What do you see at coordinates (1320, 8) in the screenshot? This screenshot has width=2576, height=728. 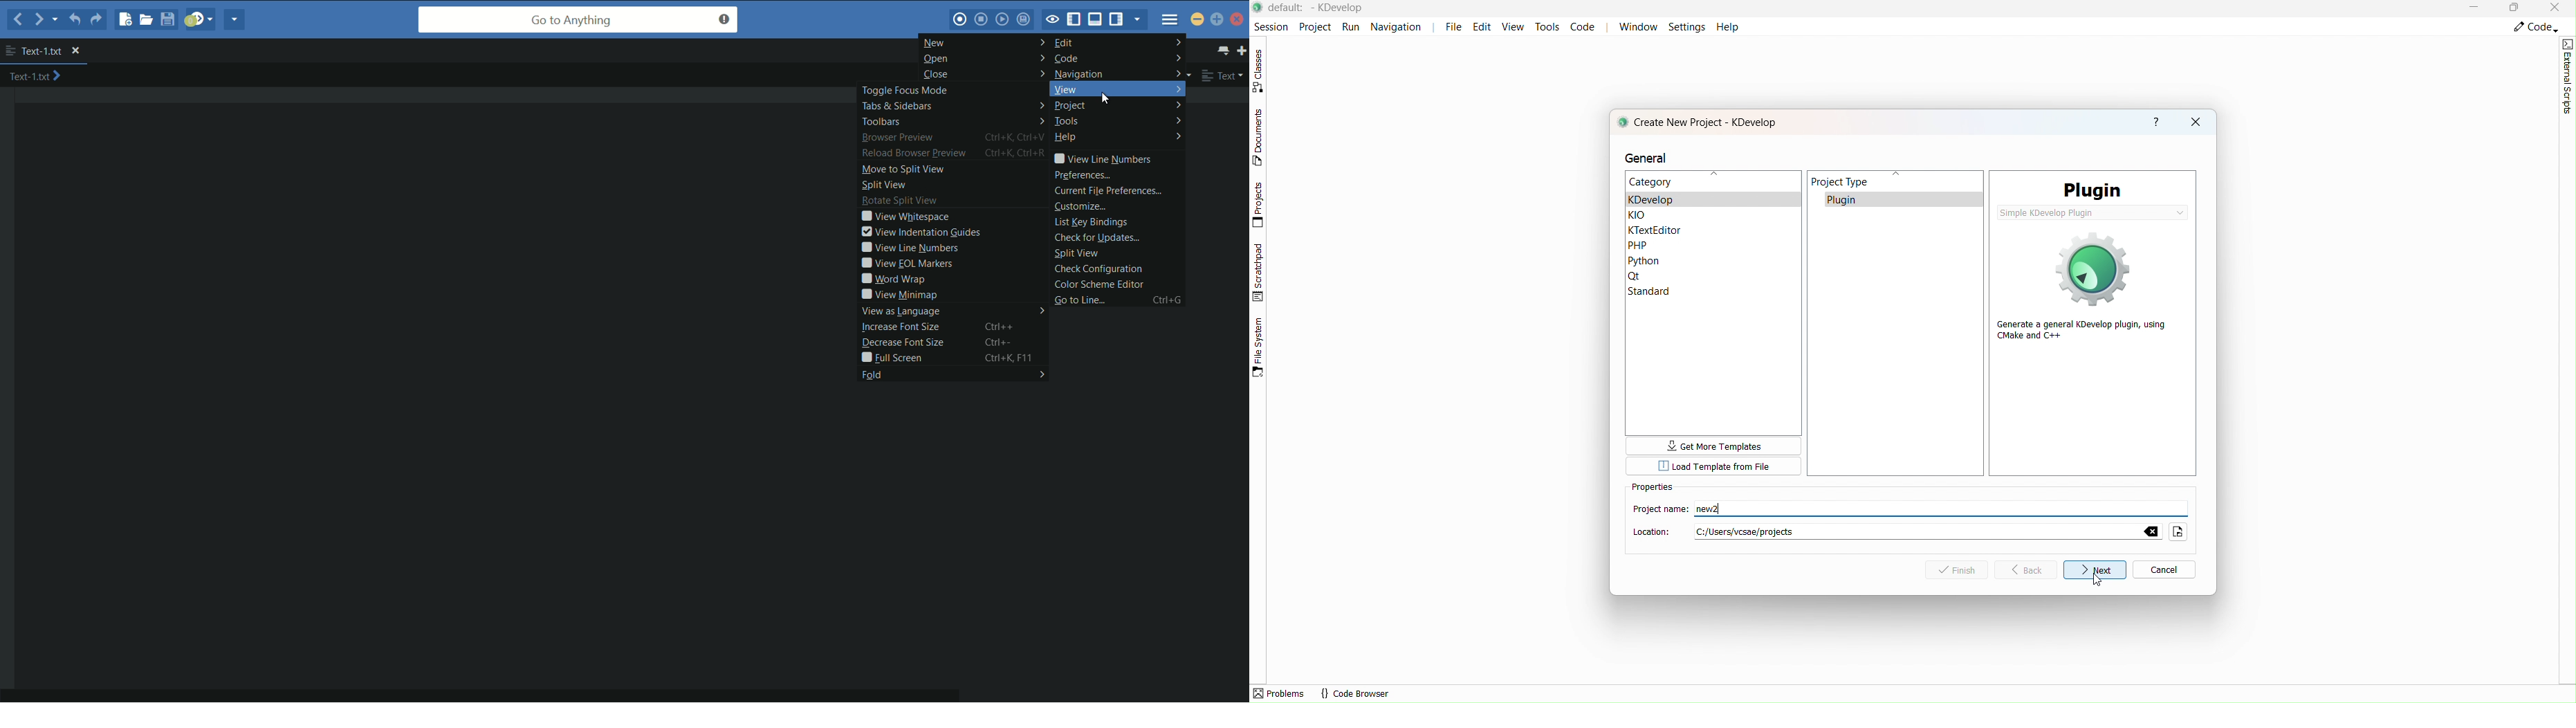 I see `file name and application name` at bounding box center [1320, 8].